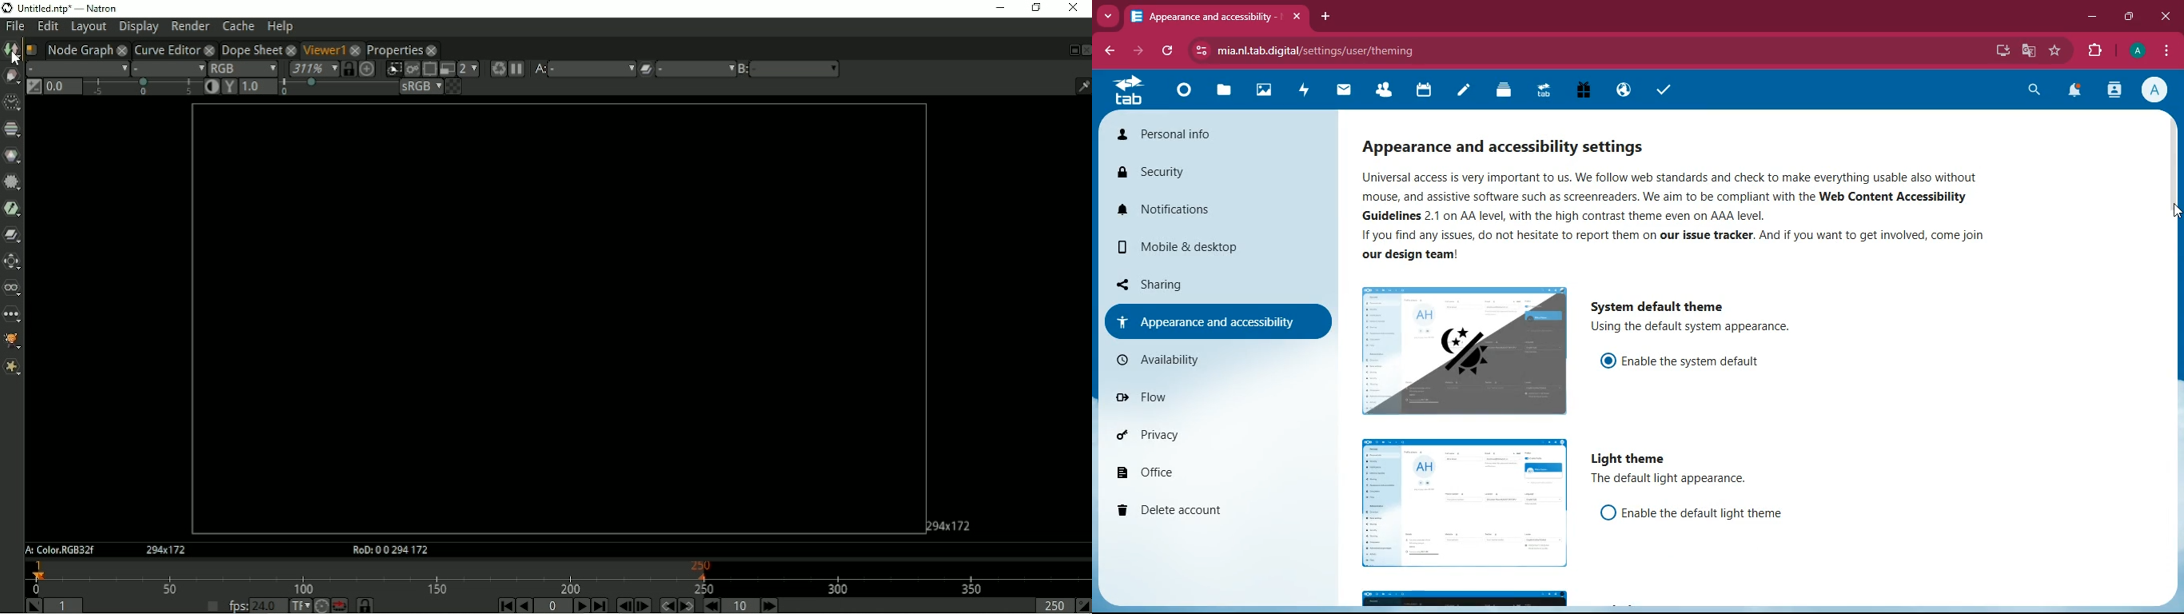 This screenshot has height=616, width=2184. Describe the element at coordinates (1542, 90) in the screenshot. I see `tab` at that location.